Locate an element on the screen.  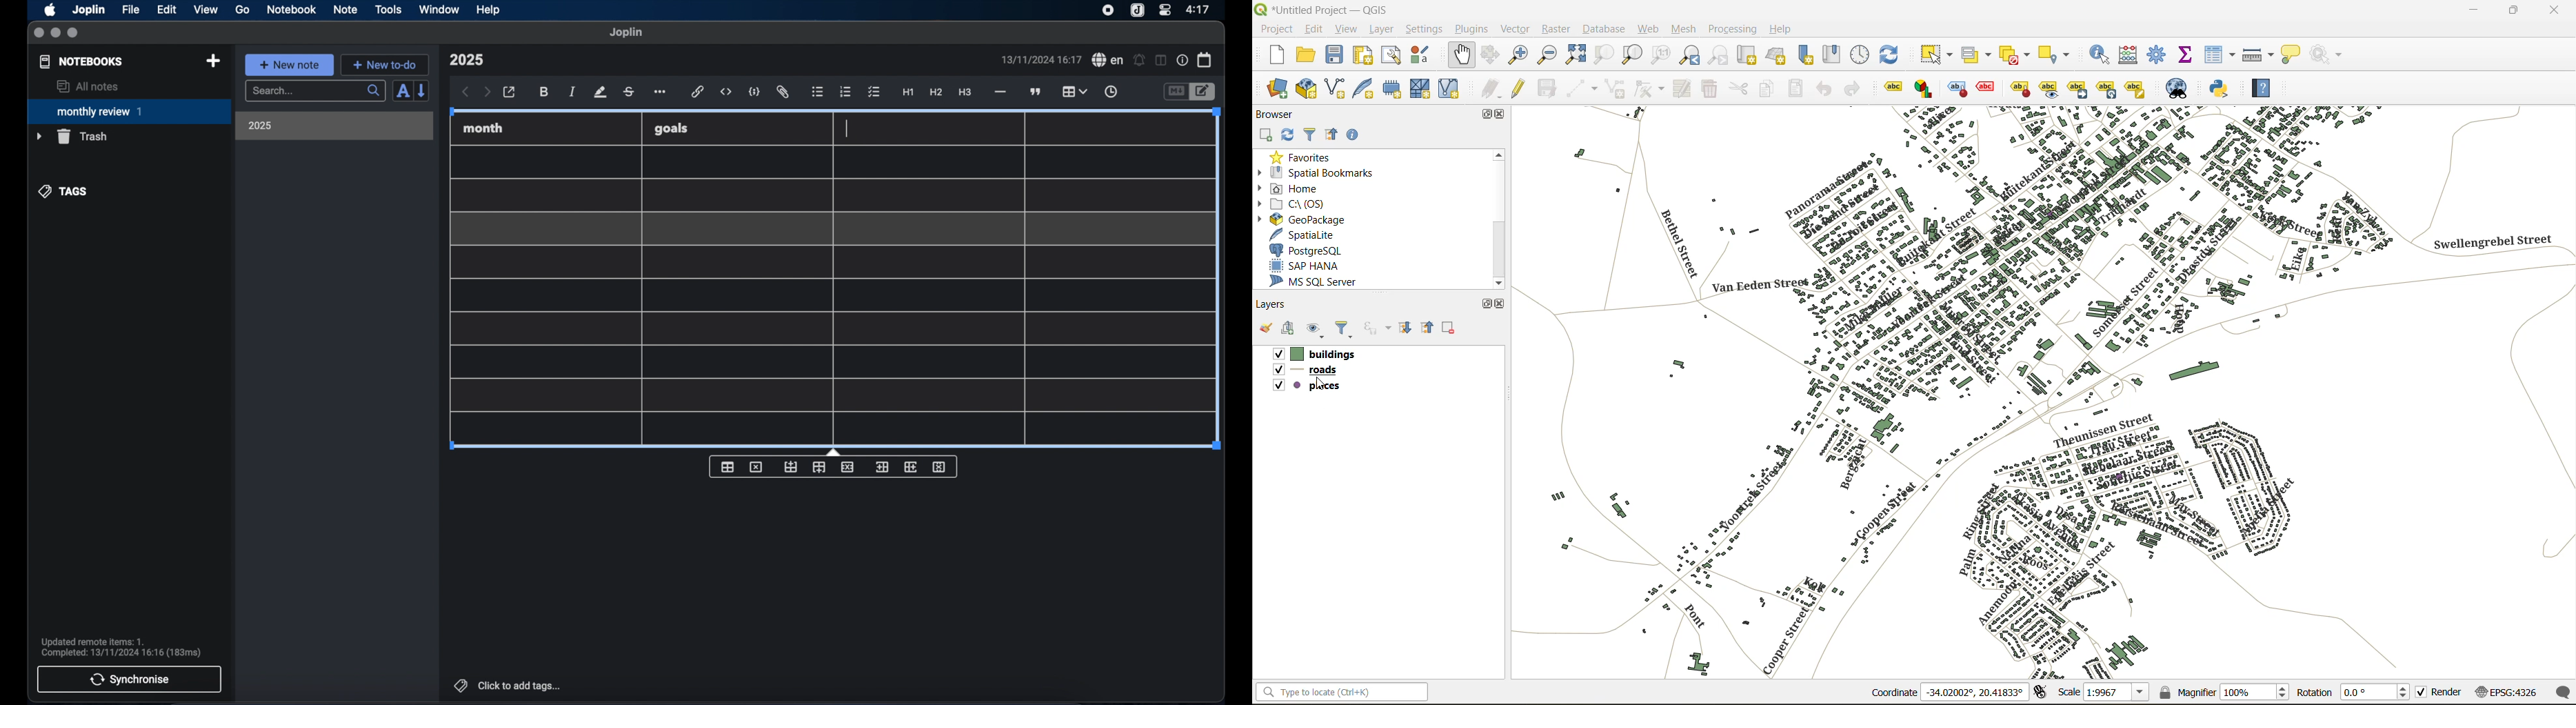
view is located at coordinates (1347, 30).